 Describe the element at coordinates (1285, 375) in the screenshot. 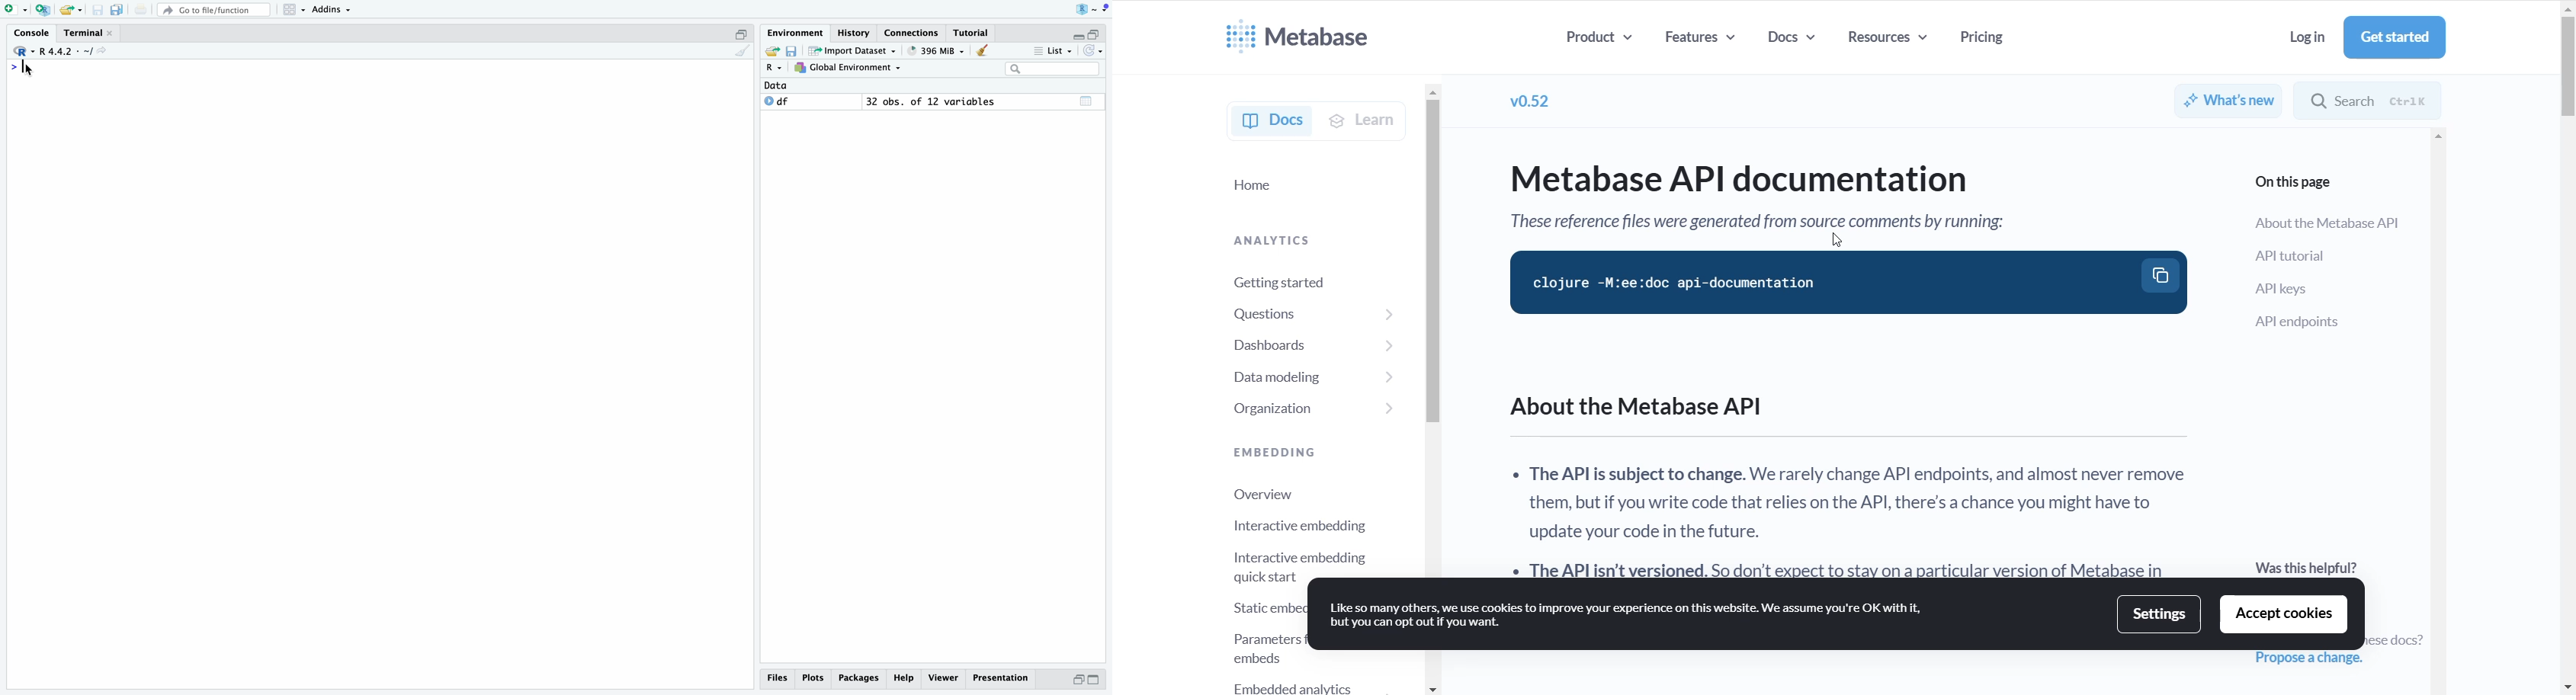

I see `data modeling` at that location.